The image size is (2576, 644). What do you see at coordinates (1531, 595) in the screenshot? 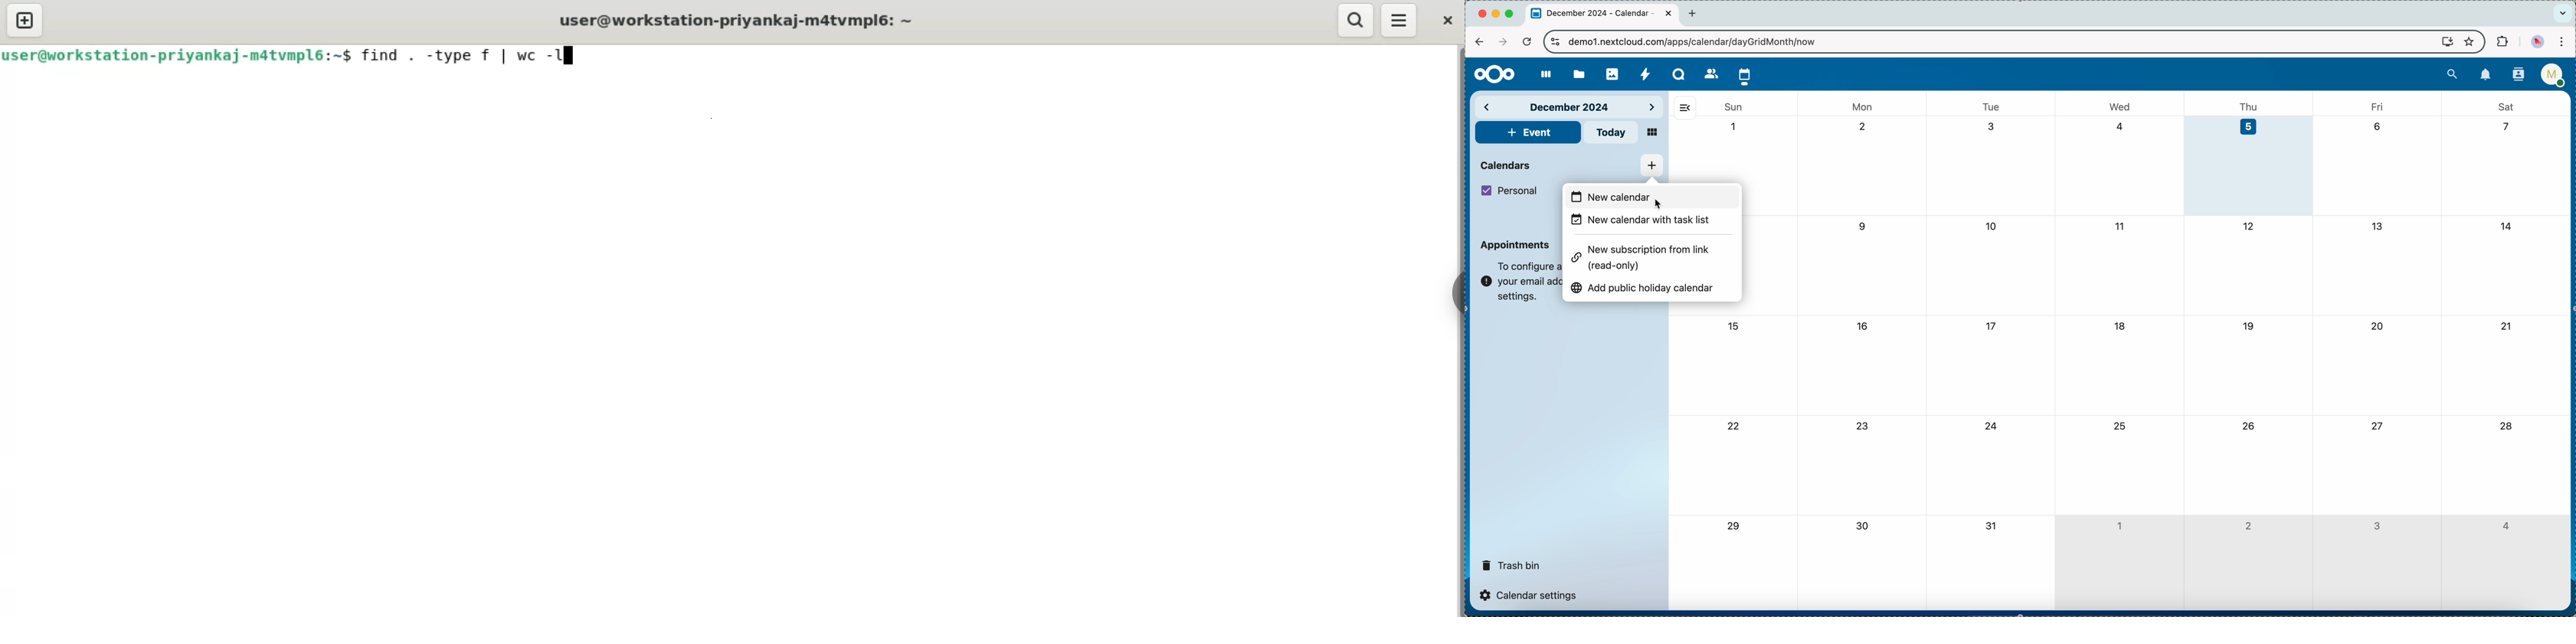
I see `calendar settings` at bounding box center [1531, 595].